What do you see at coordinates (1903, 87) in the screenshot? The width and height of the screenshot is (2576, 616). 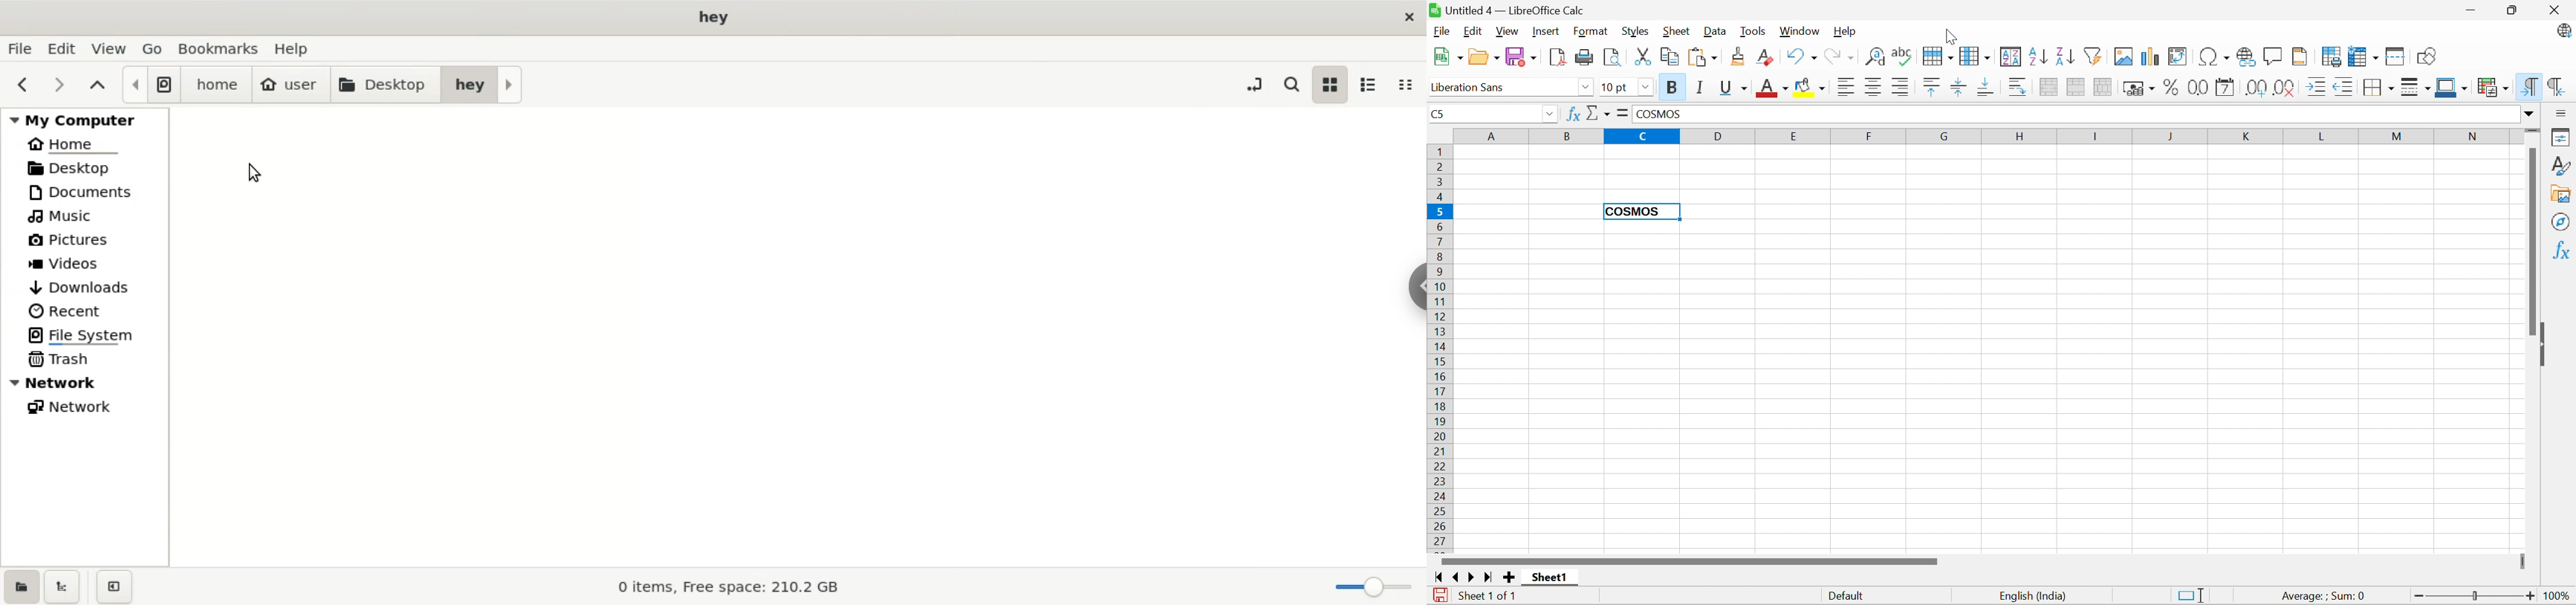 I see `Align Right` at bounding box center [1903, 87].